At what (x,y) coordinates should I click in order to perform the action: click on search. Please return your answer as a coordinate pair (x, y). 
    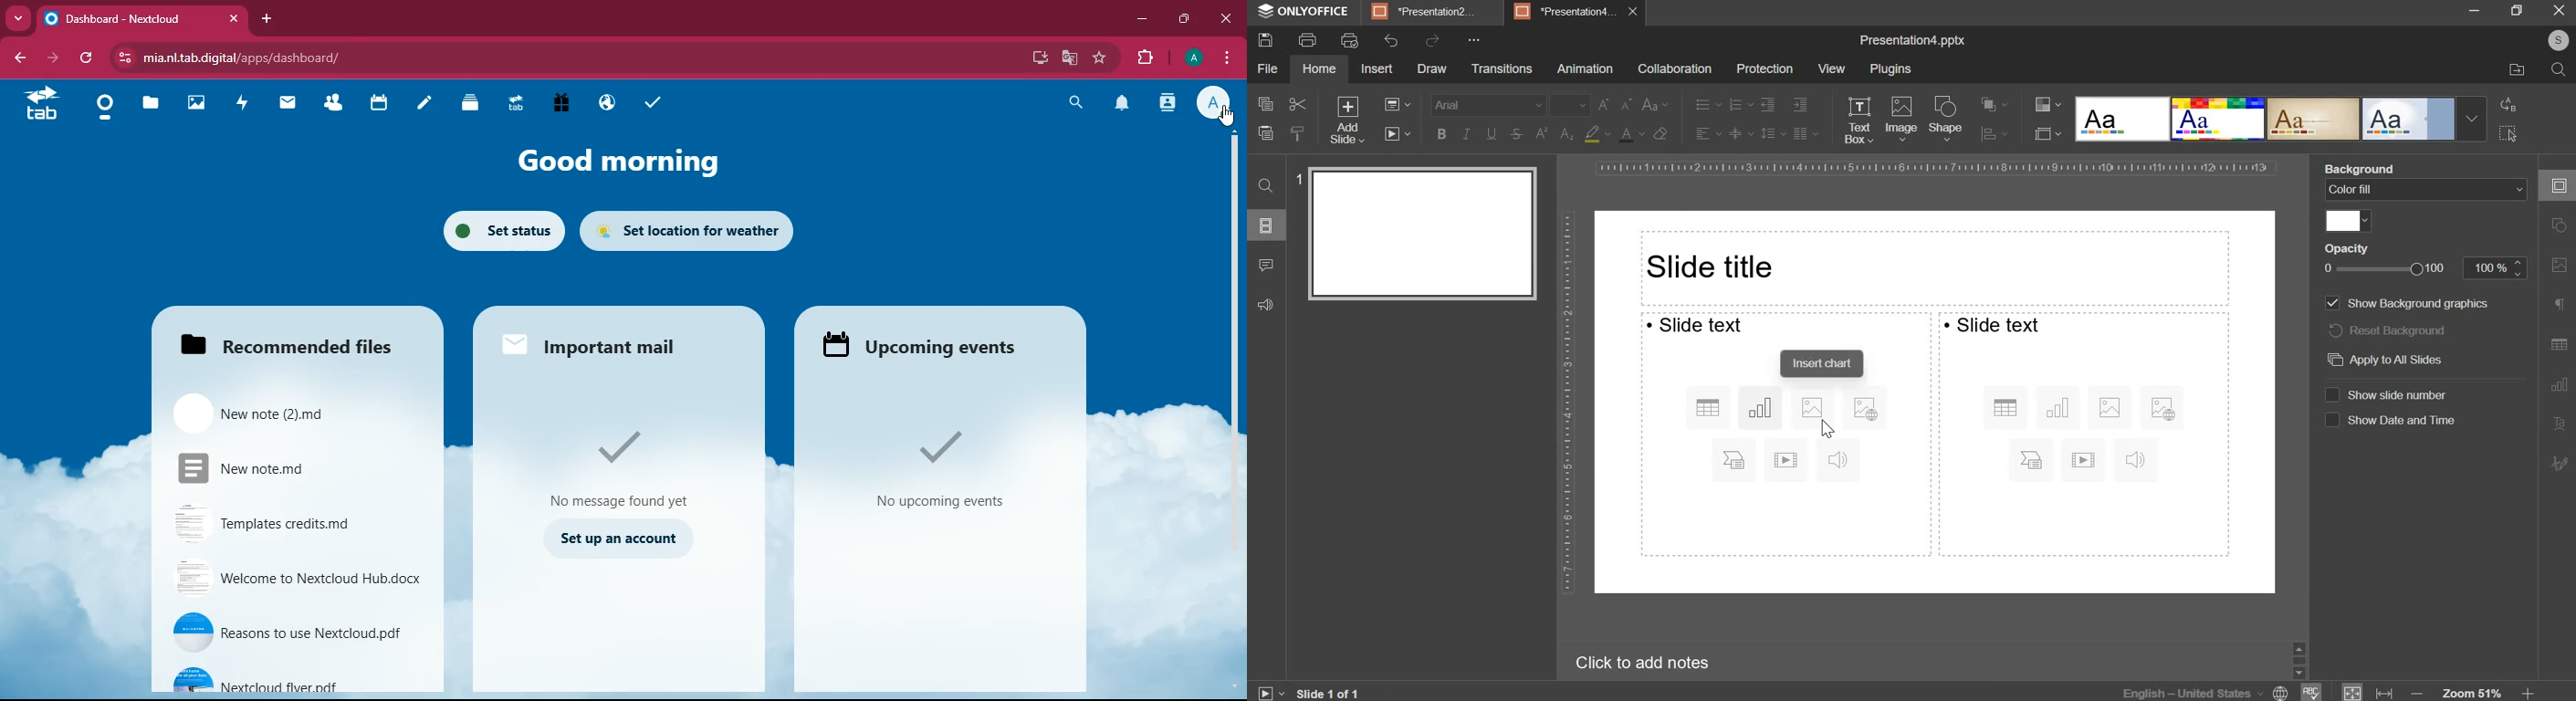
    Looking at the image, I should click on (1075, 101).